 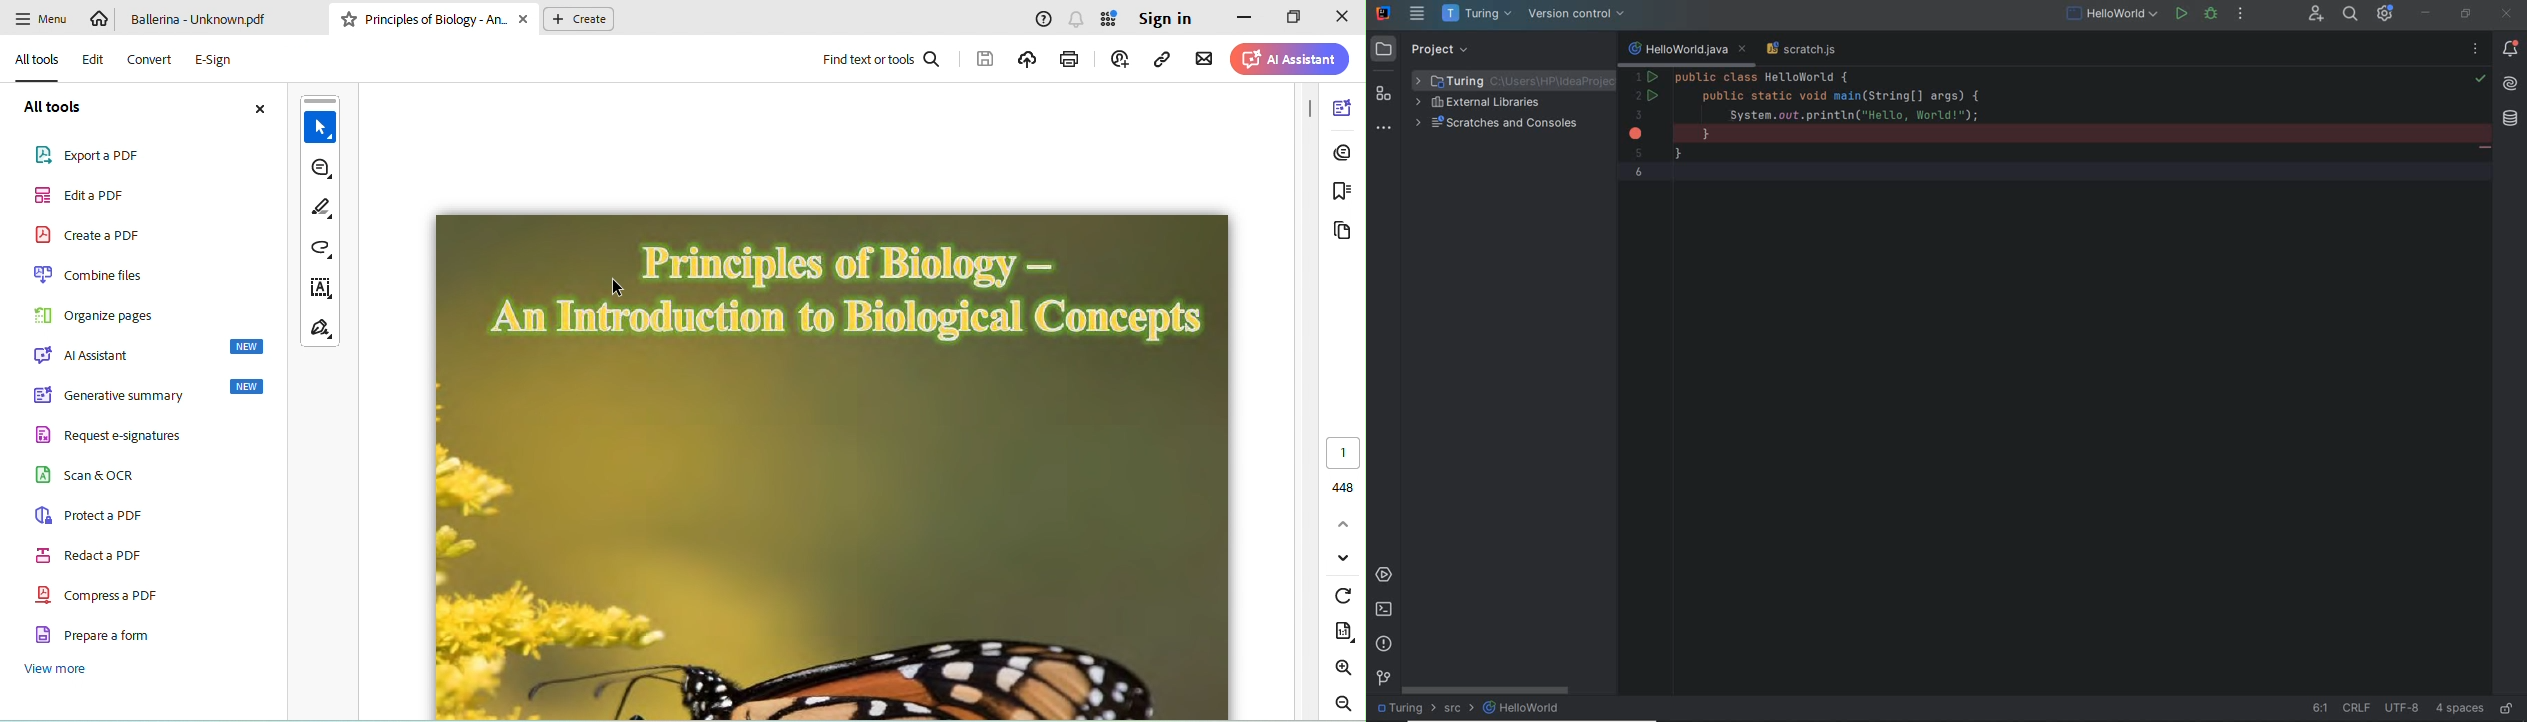 I want to click on code with me, so click(x=2318, y=15).